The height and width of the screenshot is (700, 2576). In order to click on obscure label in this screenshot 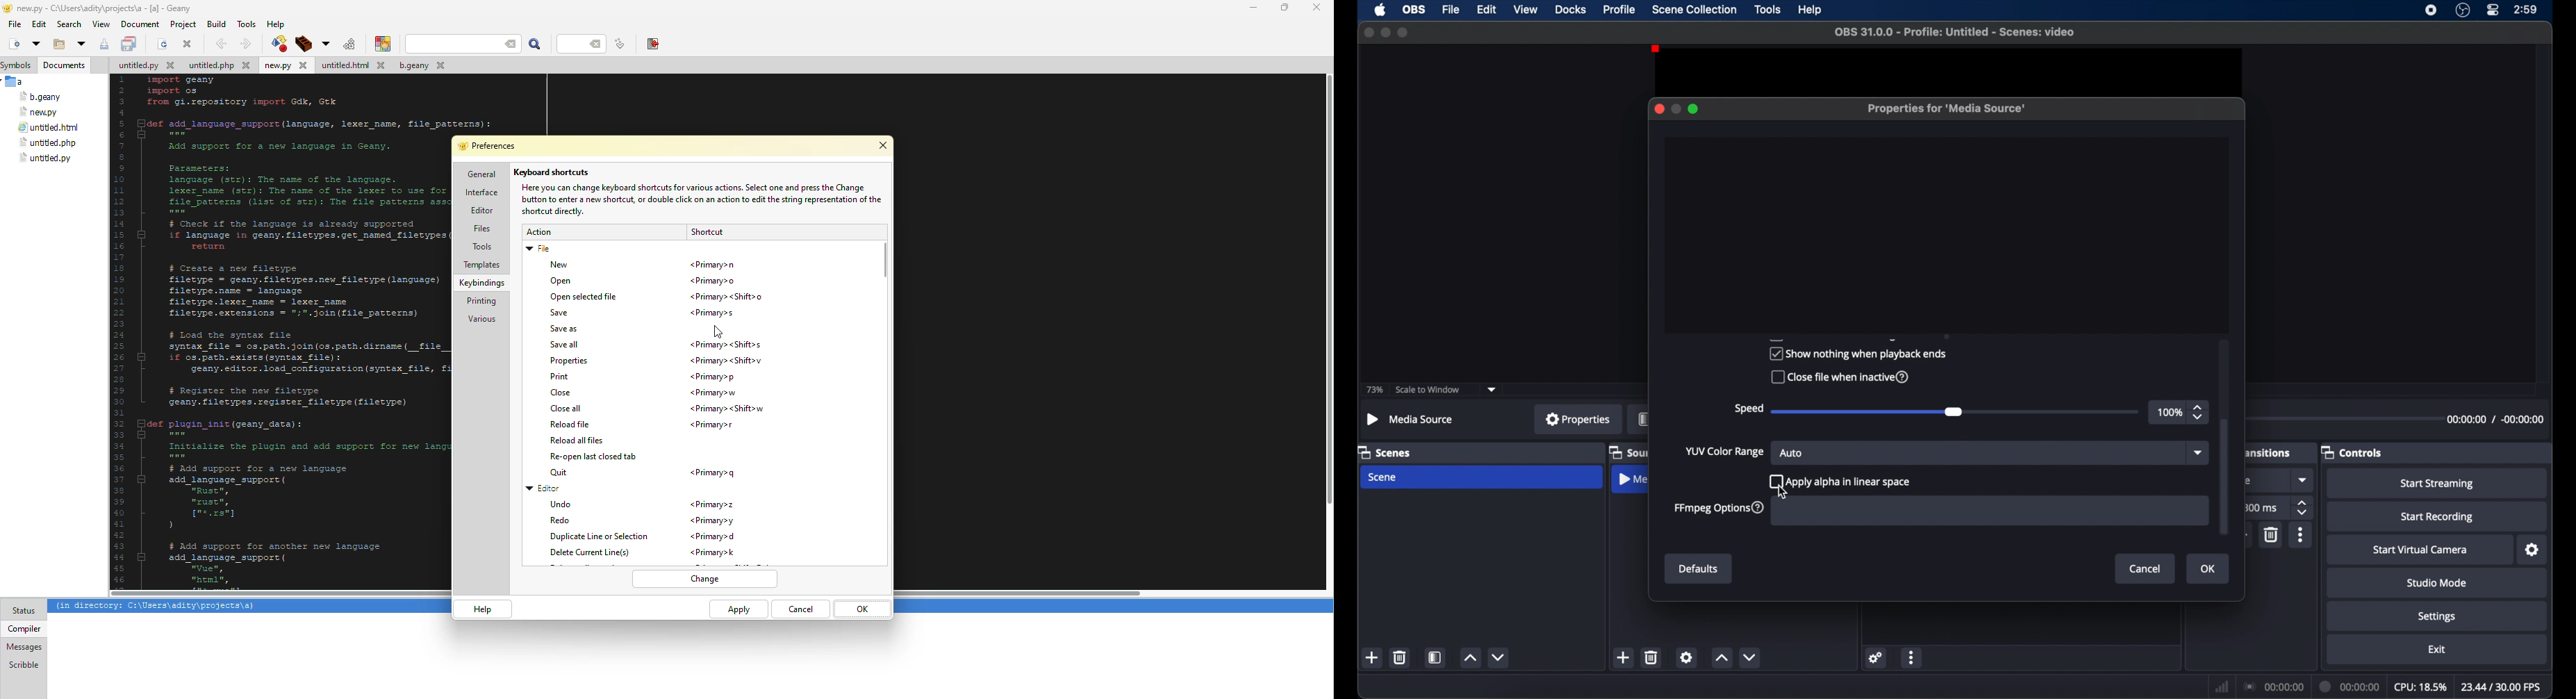, I will do `click(1628, 452)`.